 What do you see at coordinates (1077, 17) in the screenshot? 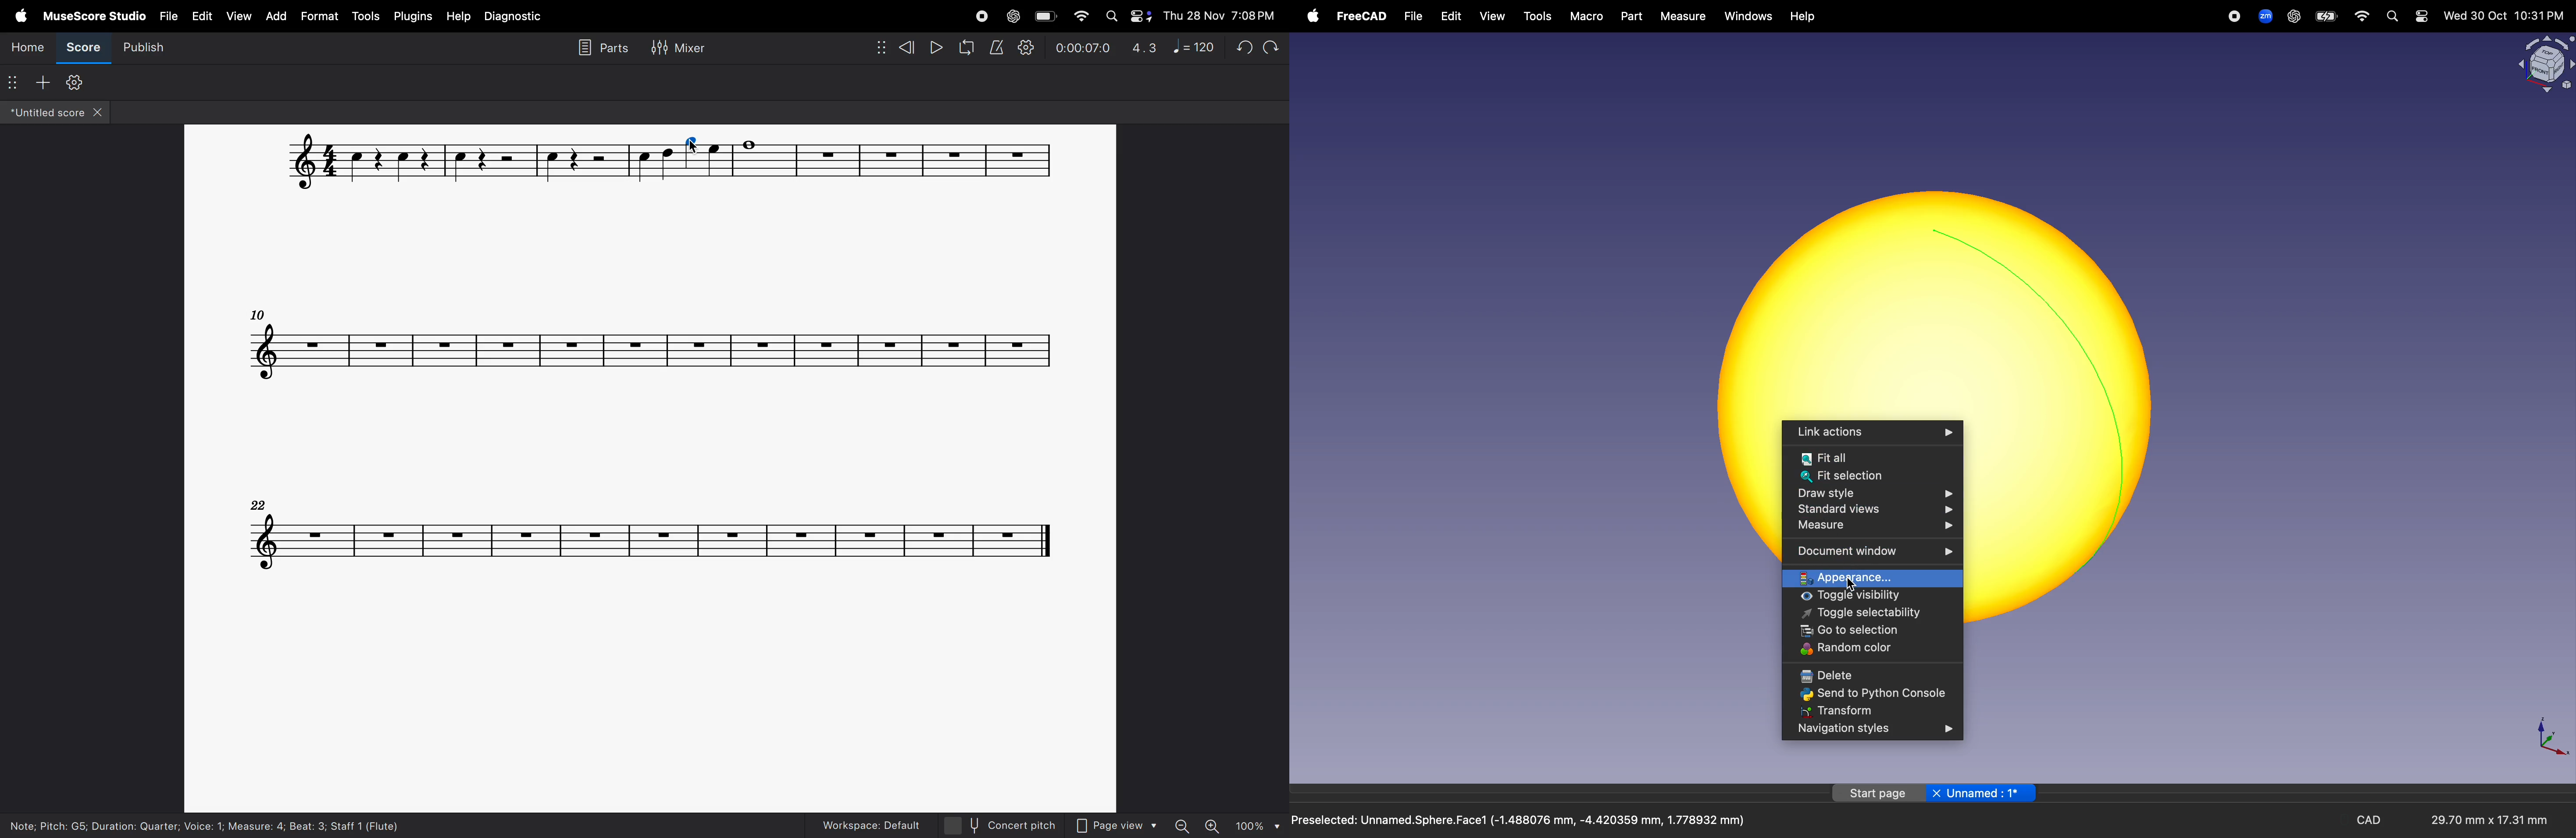
I see `wifi` at bounding box center [1077, 17].